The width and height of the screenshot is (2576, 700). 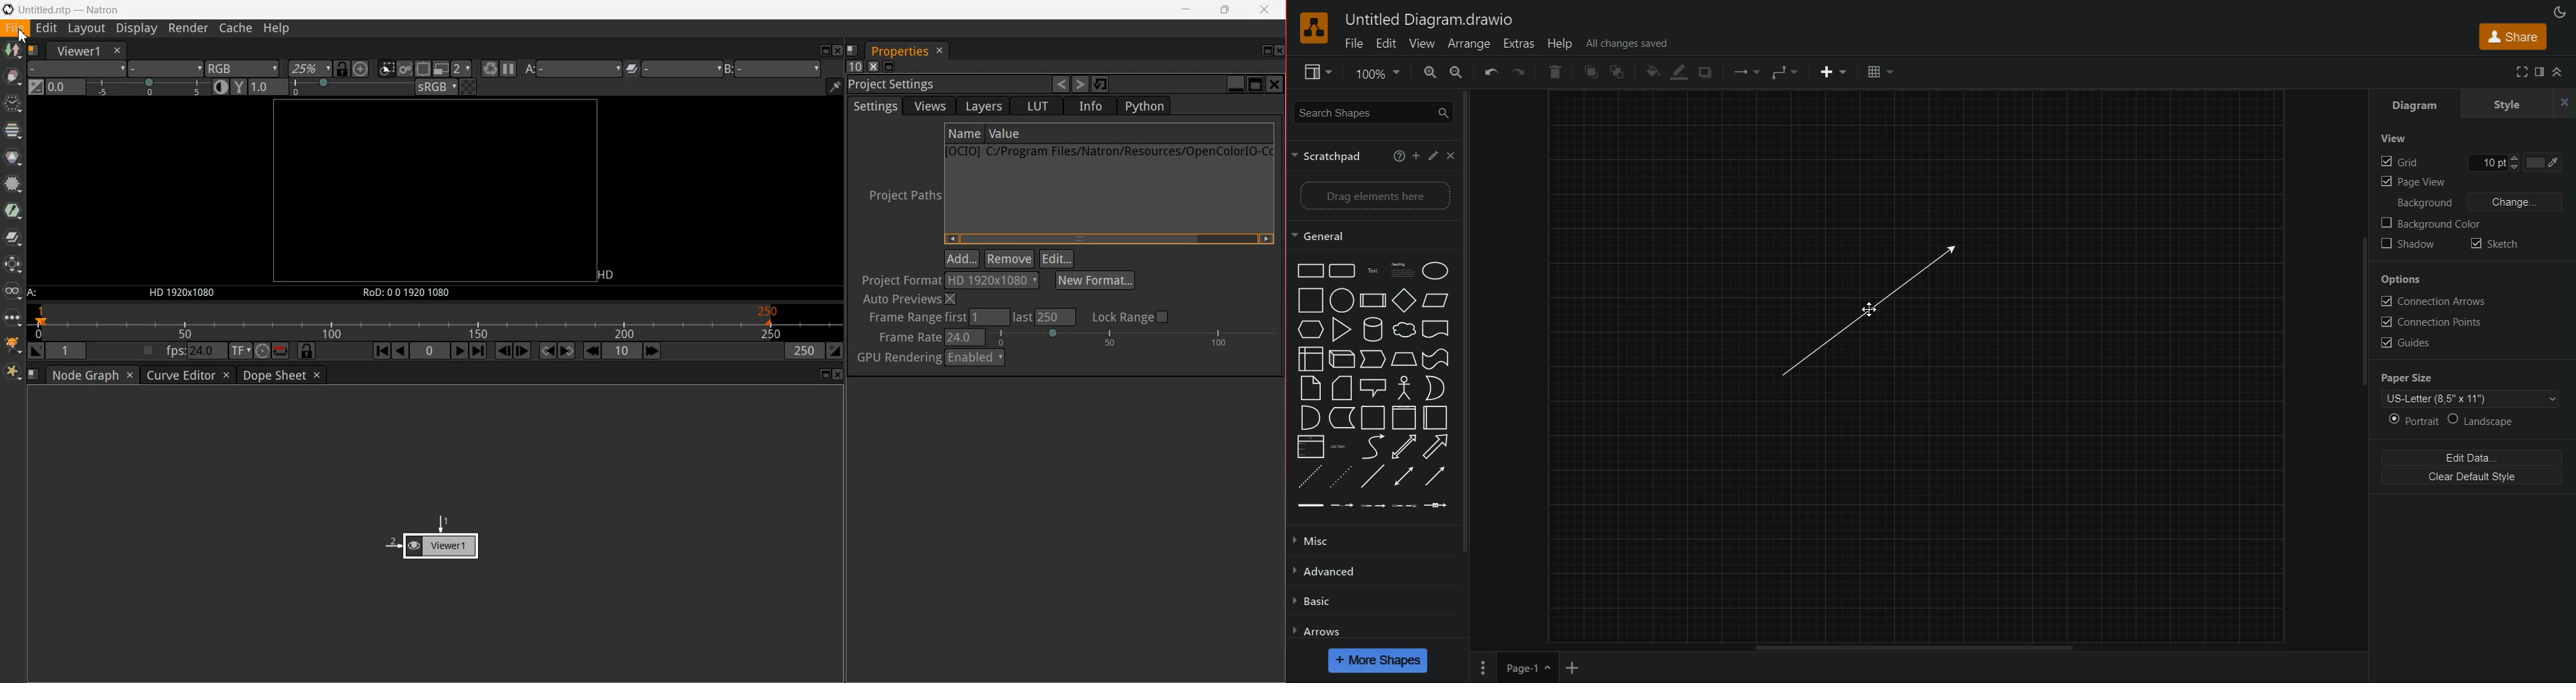 I want to click on Page 1, so click(x=1526, y=668).